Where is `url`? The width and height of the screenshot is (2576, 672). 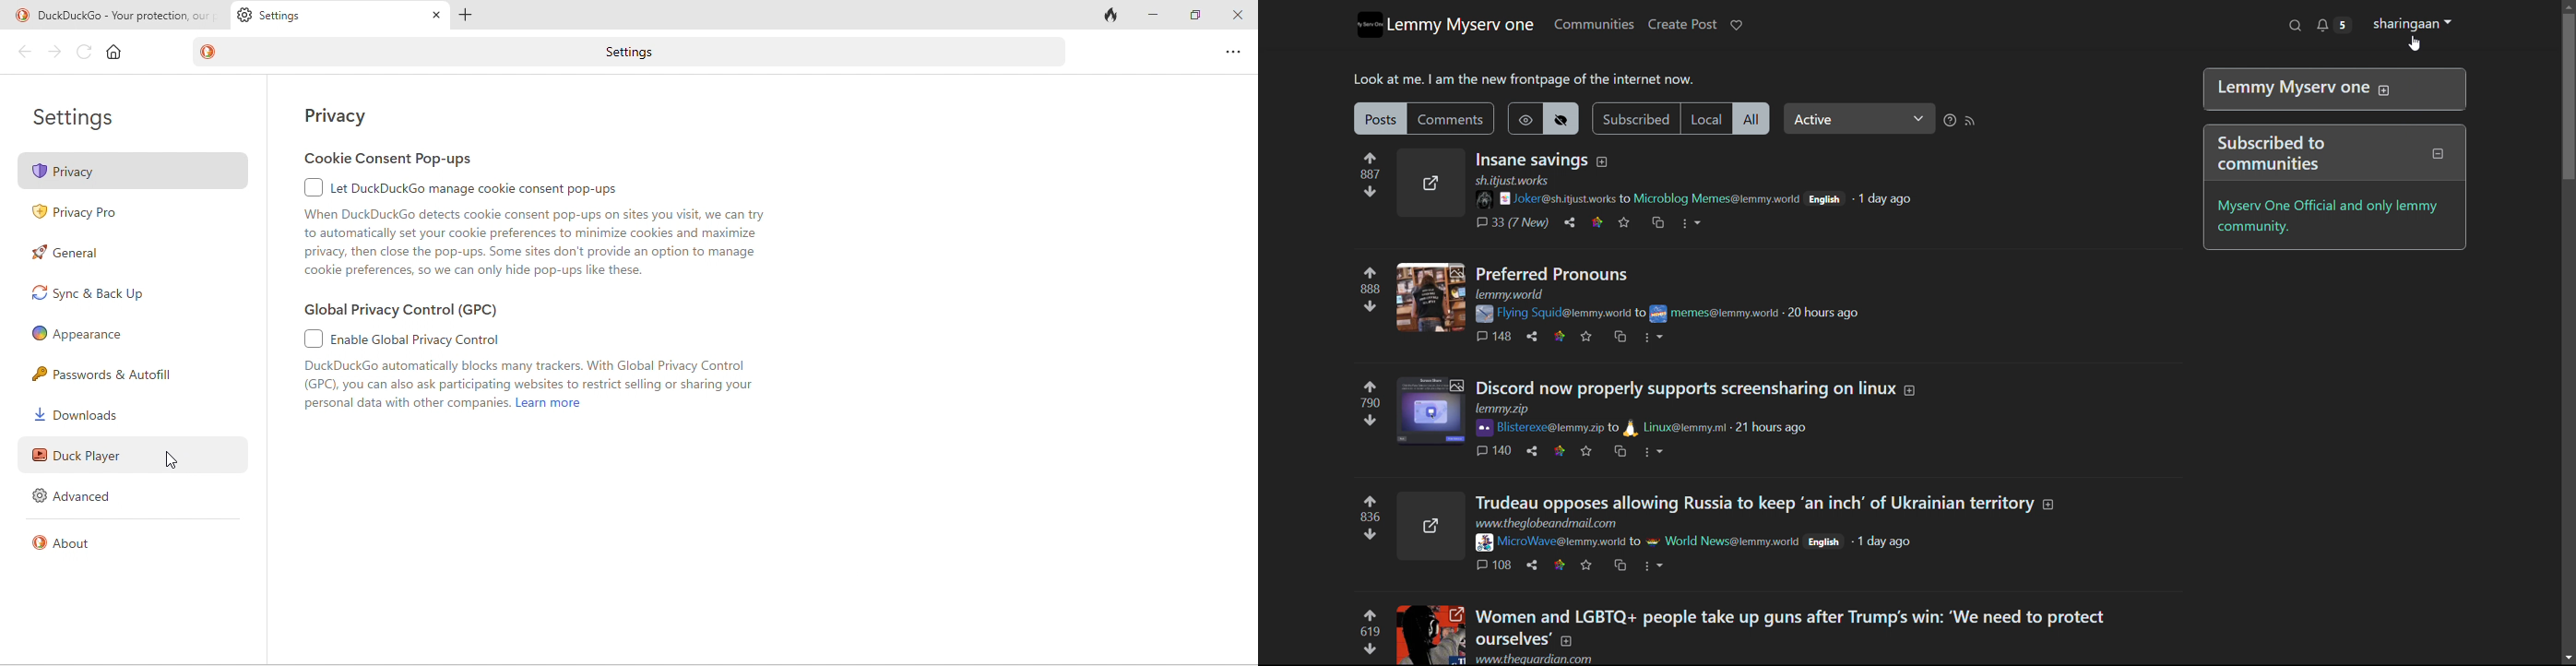 url is located at coordinates (1502, 409).